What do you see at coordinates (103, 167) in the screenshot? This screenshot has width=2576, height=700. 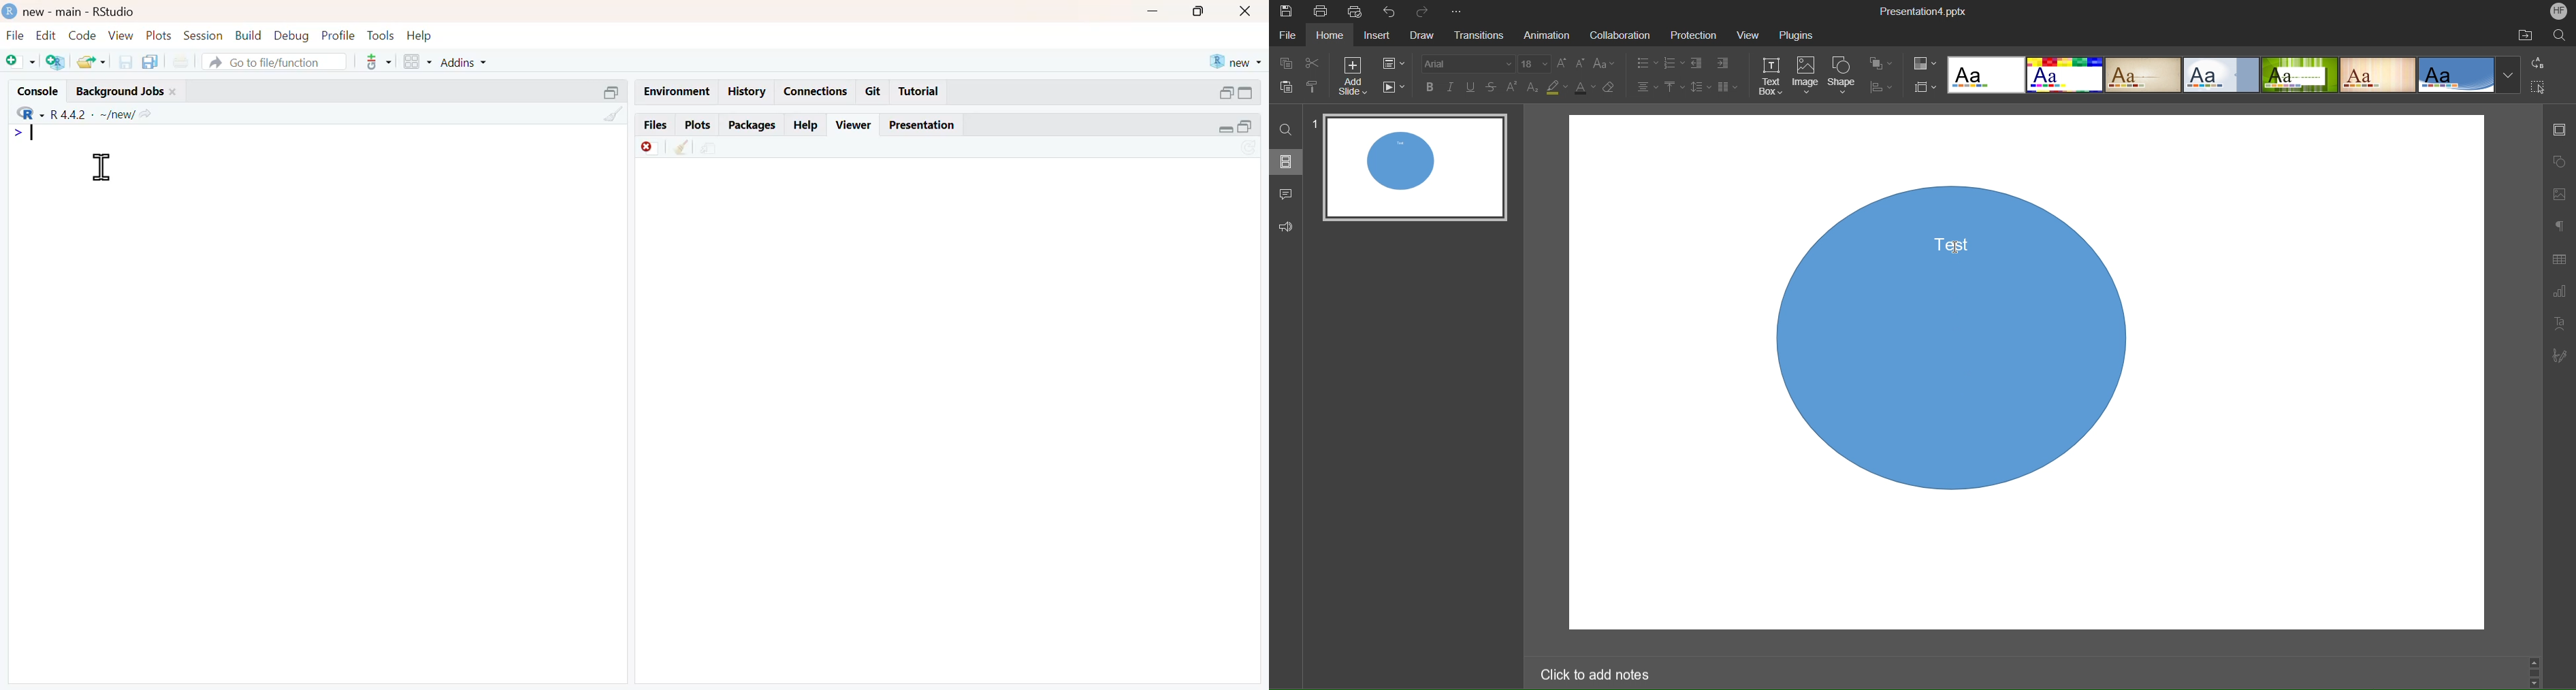 I see `cursor` at bounding box center [103, 167].